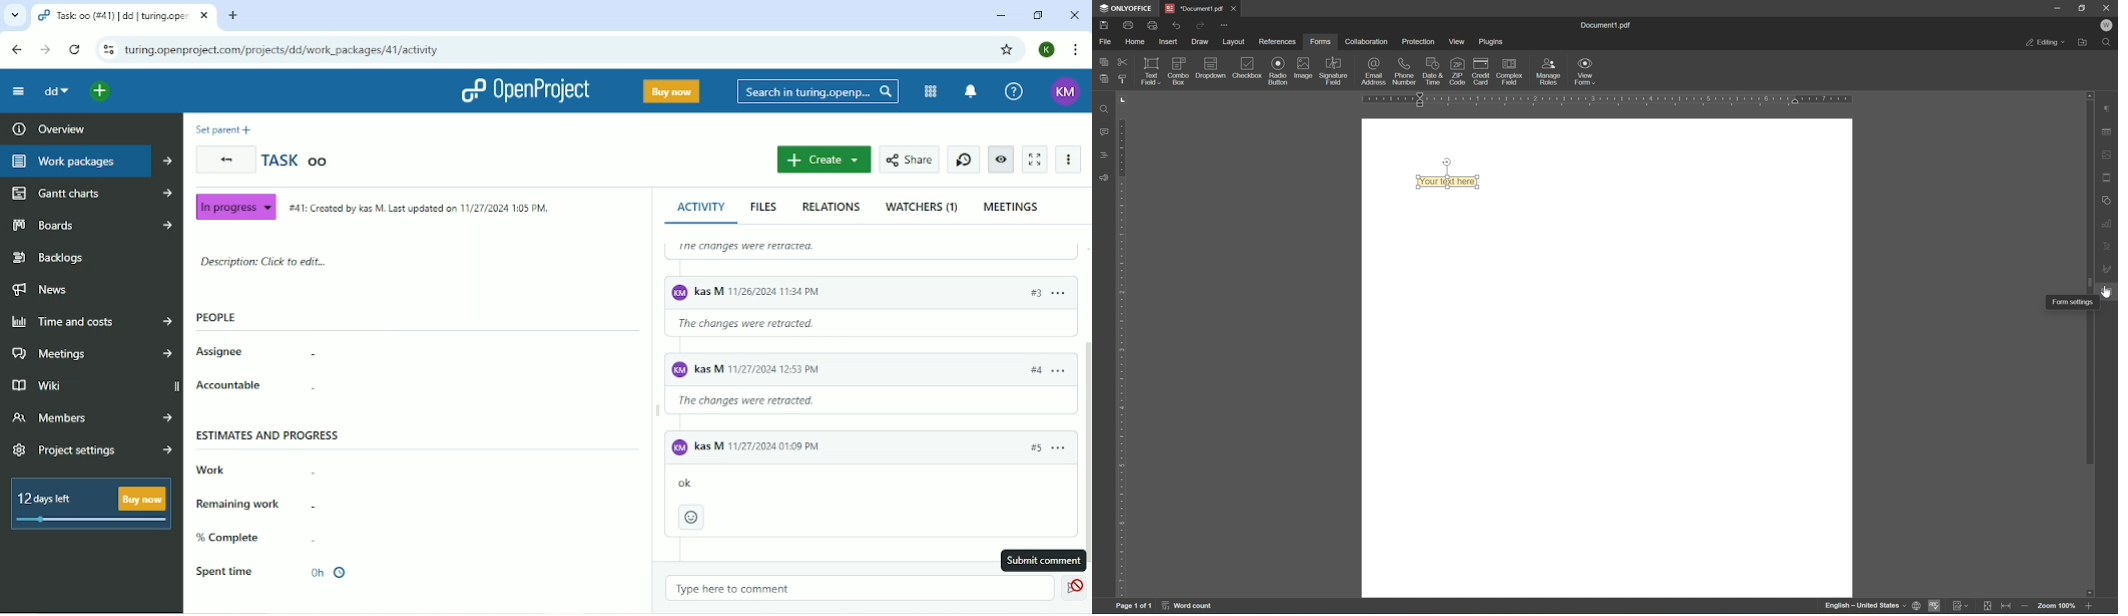 The image size is (2128, 616). I want to click on Gantt charts, so click(90, 193).